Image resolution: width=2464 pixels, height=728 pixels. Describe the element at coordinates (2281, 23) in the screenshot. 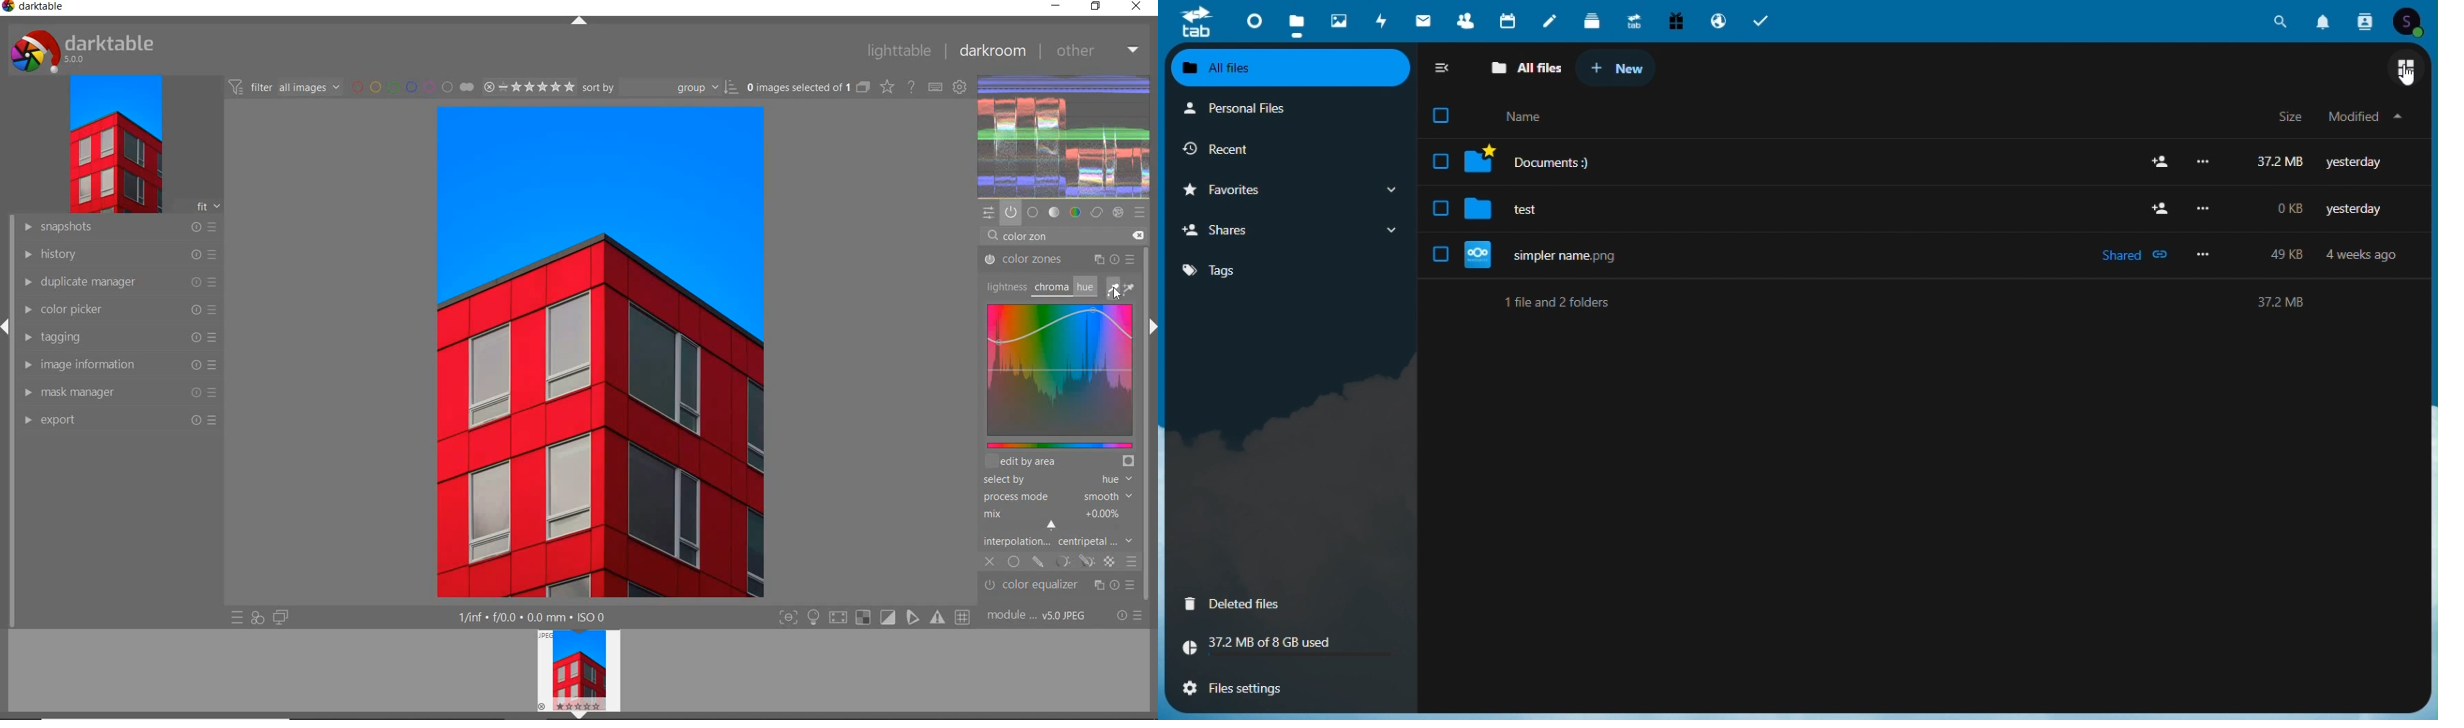

I see `search` at that location.